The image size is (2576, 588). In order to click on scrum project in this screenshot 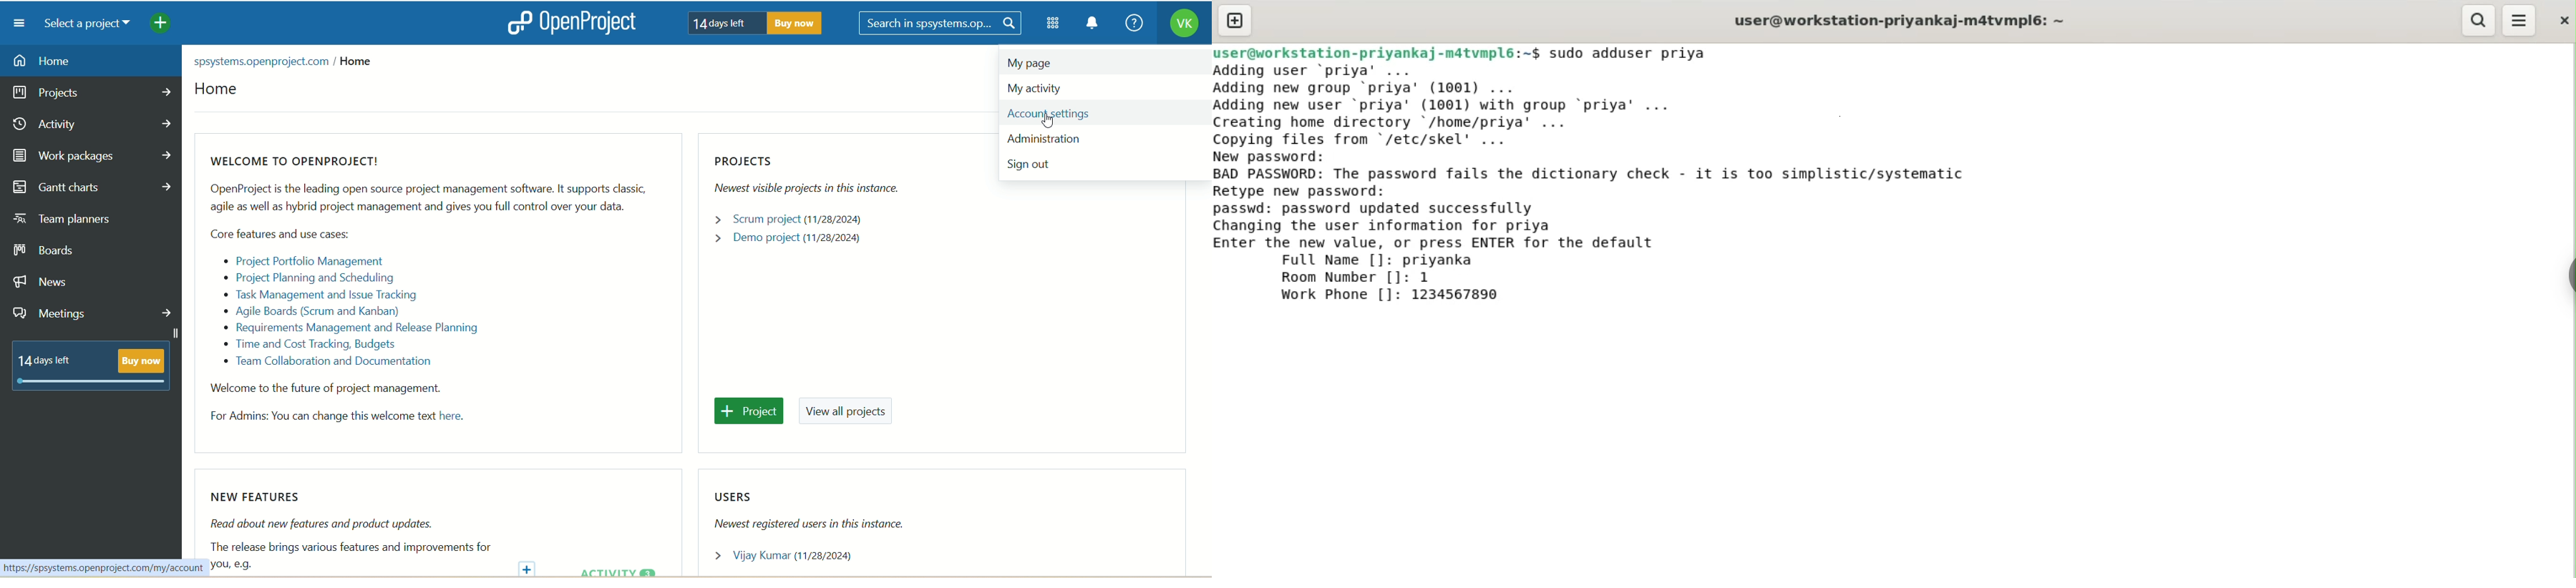, I will do `click(801, 219)`.